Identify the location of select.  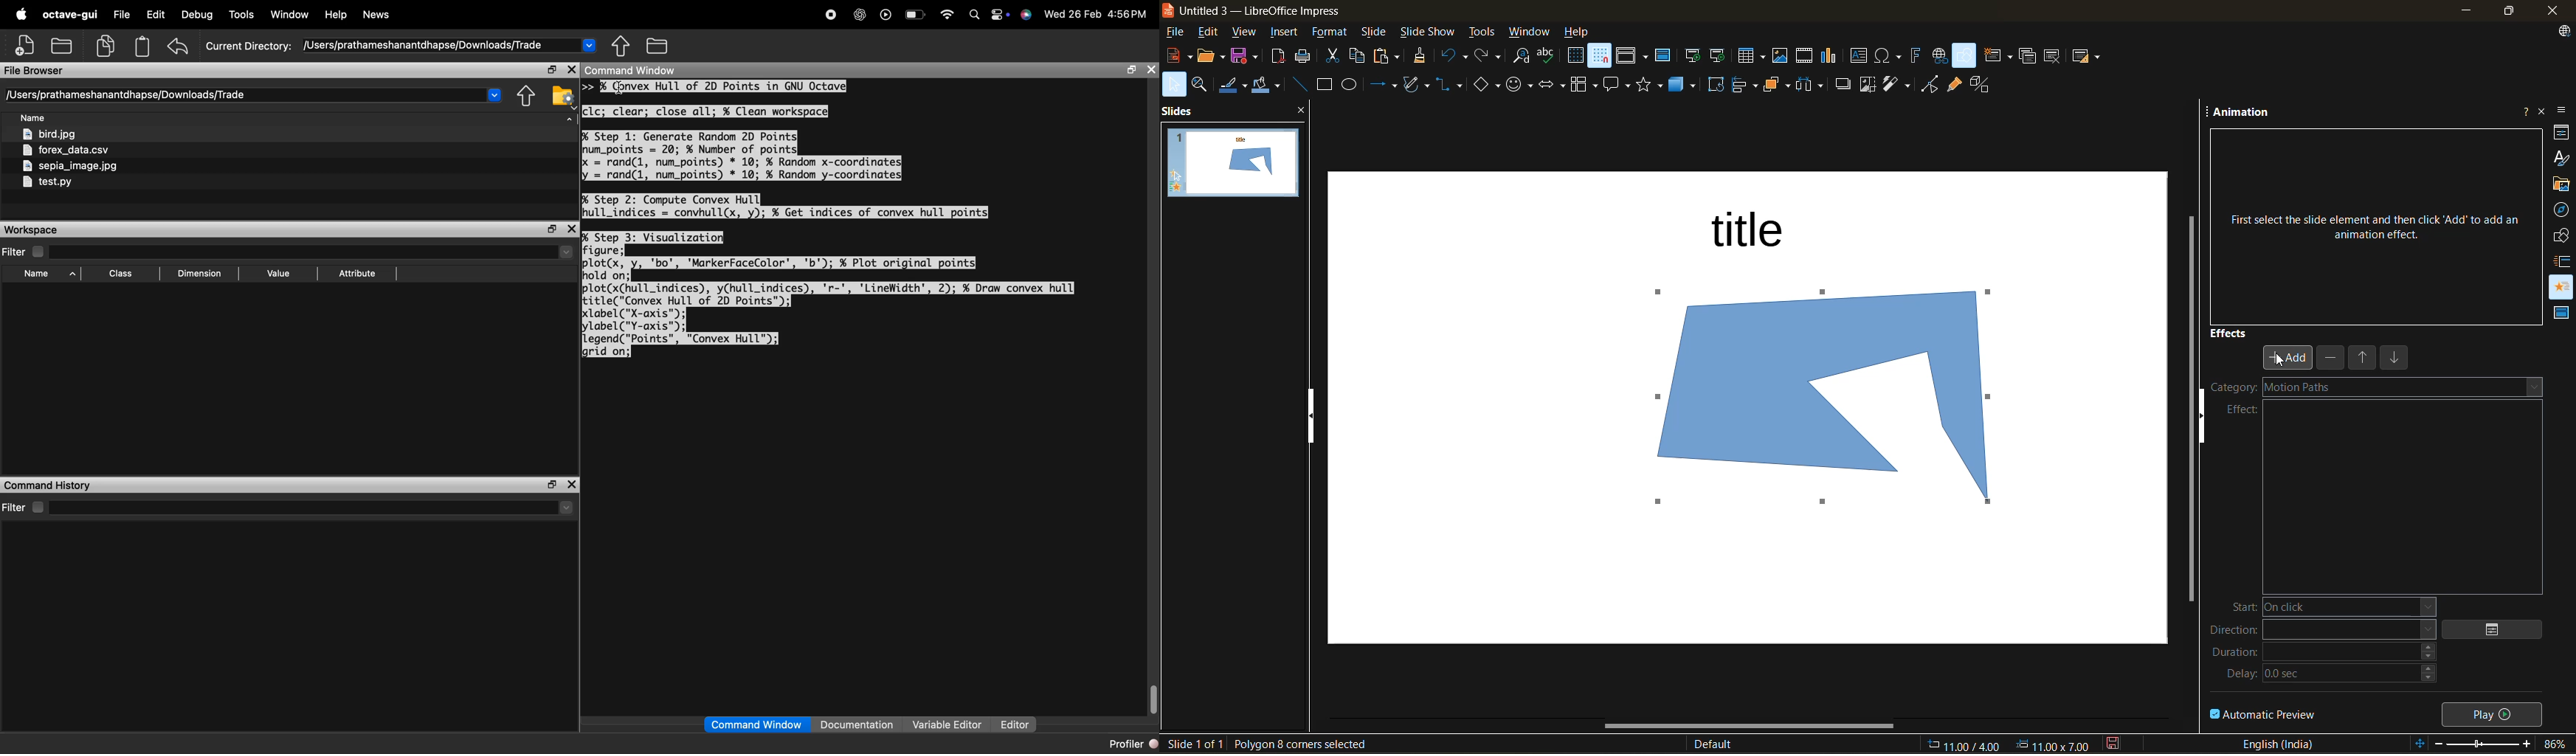
(1175, 84).